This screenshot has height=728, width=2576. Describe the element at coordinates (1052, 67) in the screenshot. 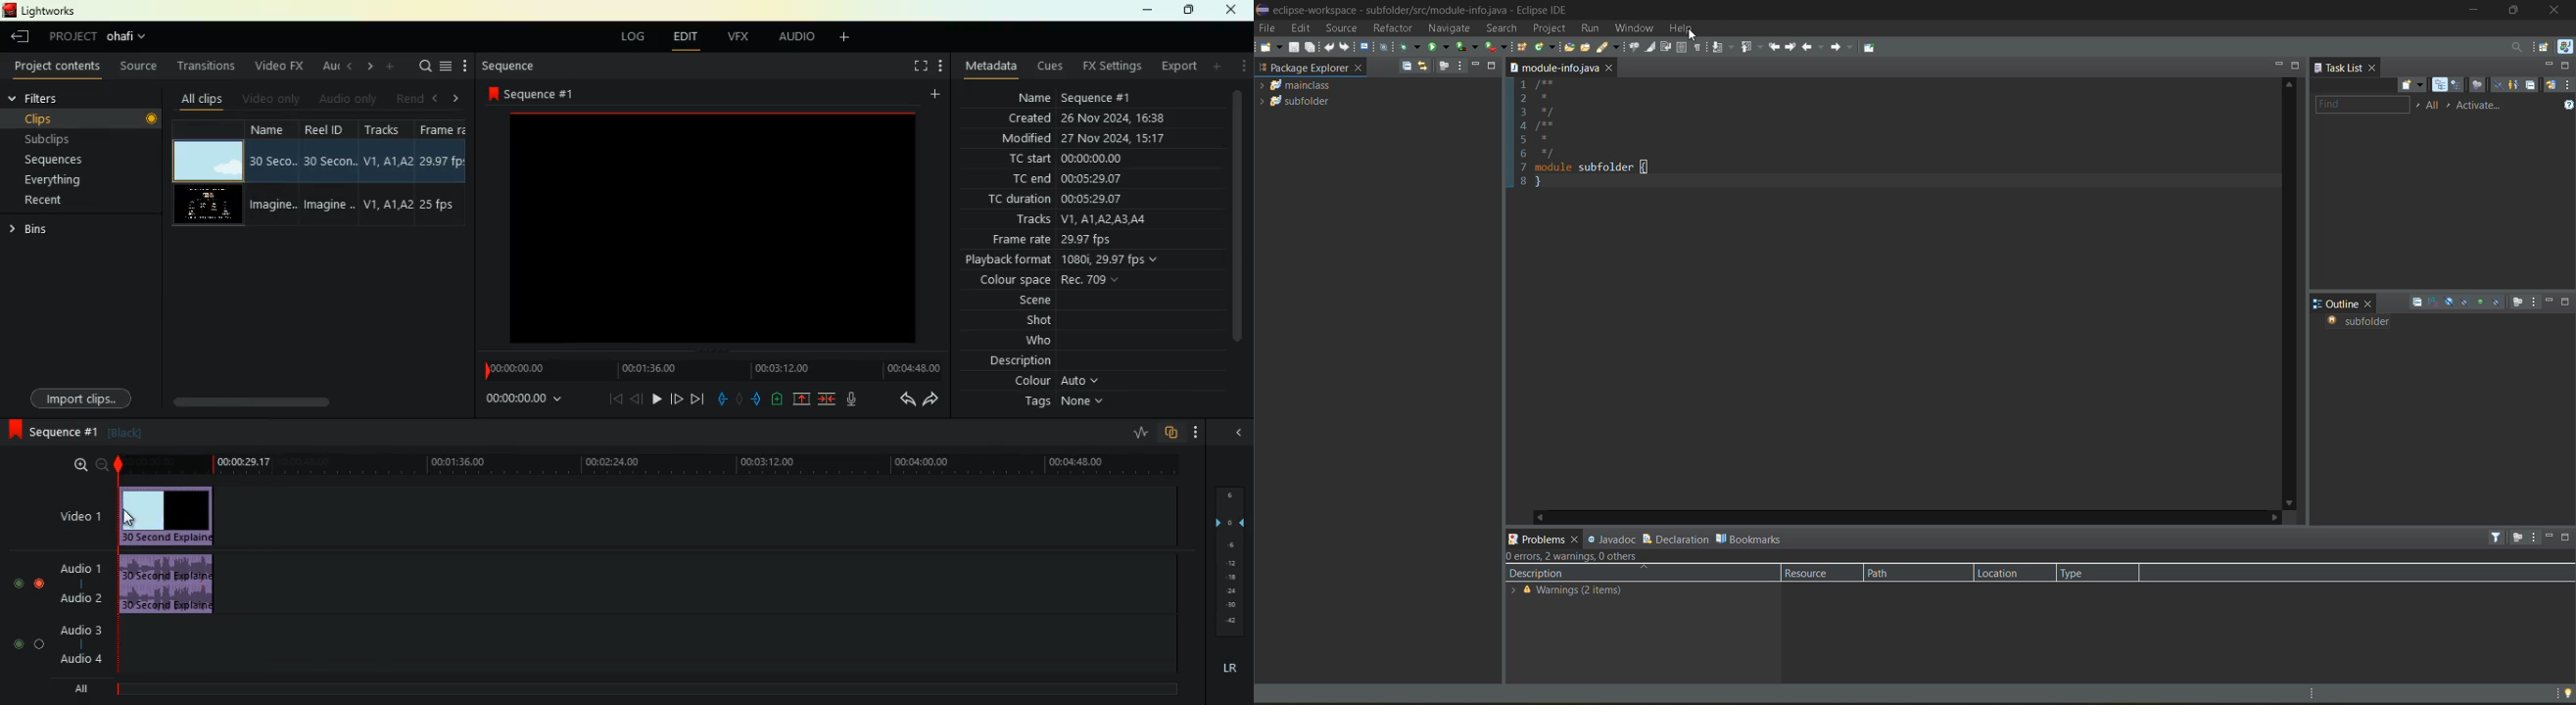

I see `cues` at that location.